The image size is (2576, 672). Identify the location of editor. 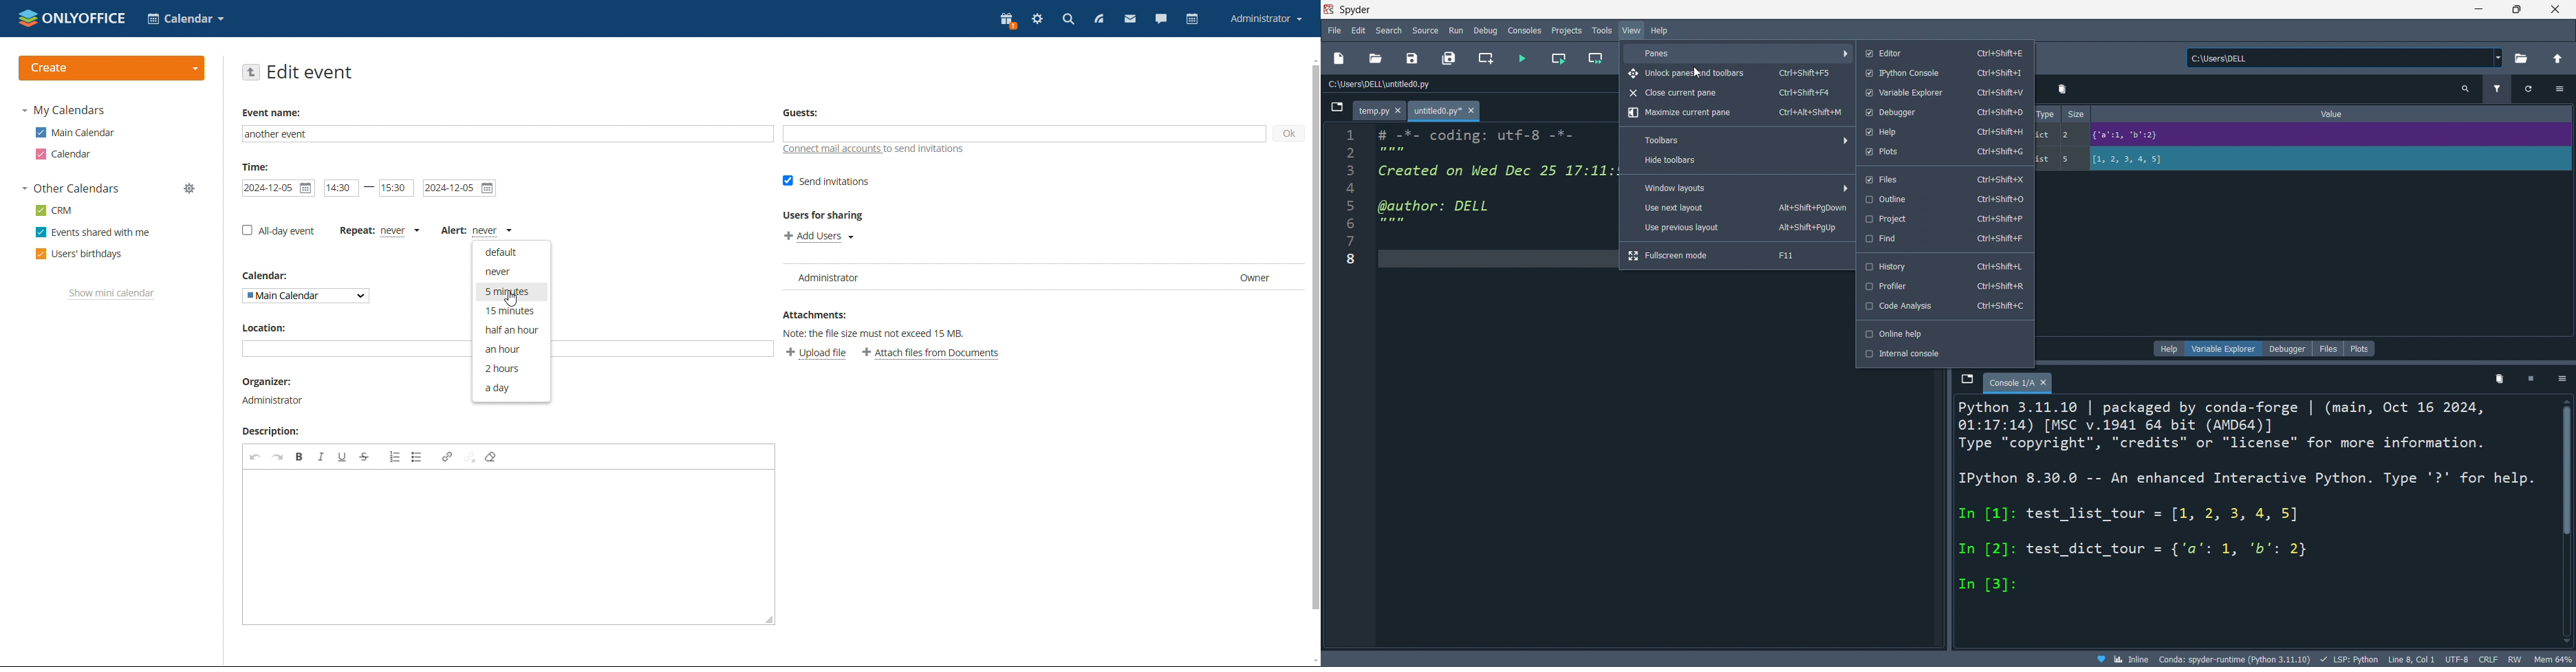
(1942, 52).